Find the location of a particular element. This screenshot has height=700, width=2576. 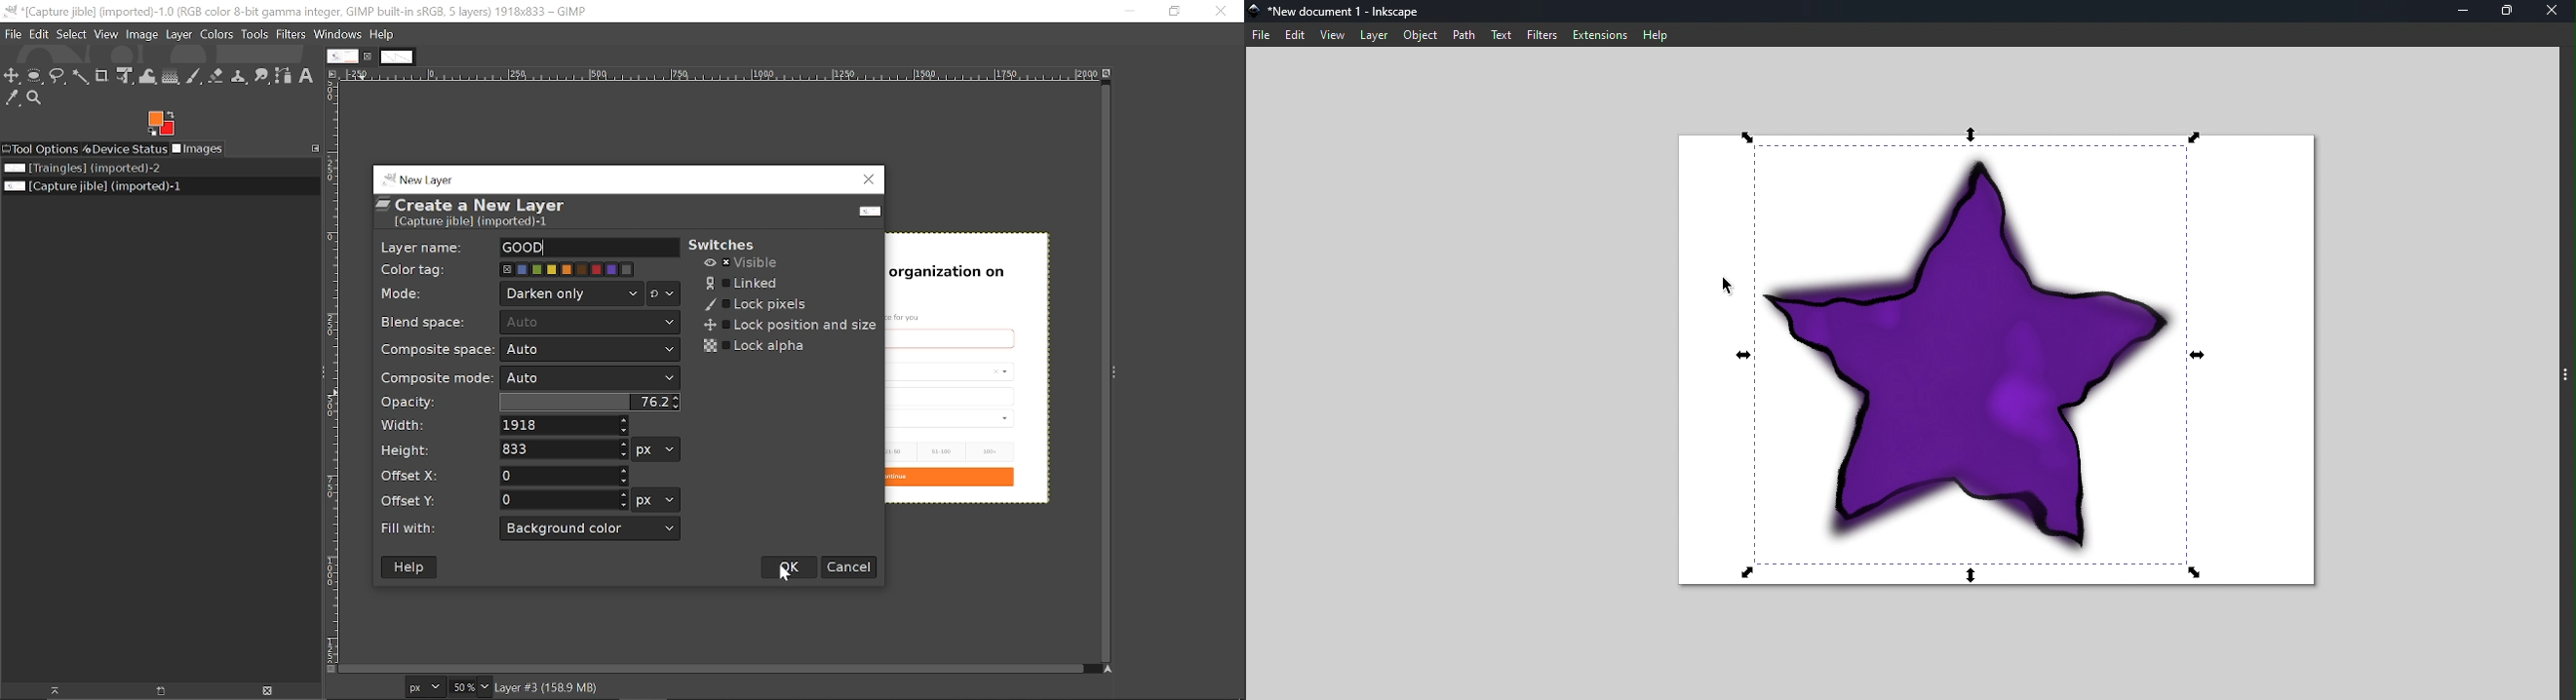

Close current tab is located at coordinates (369, 56).